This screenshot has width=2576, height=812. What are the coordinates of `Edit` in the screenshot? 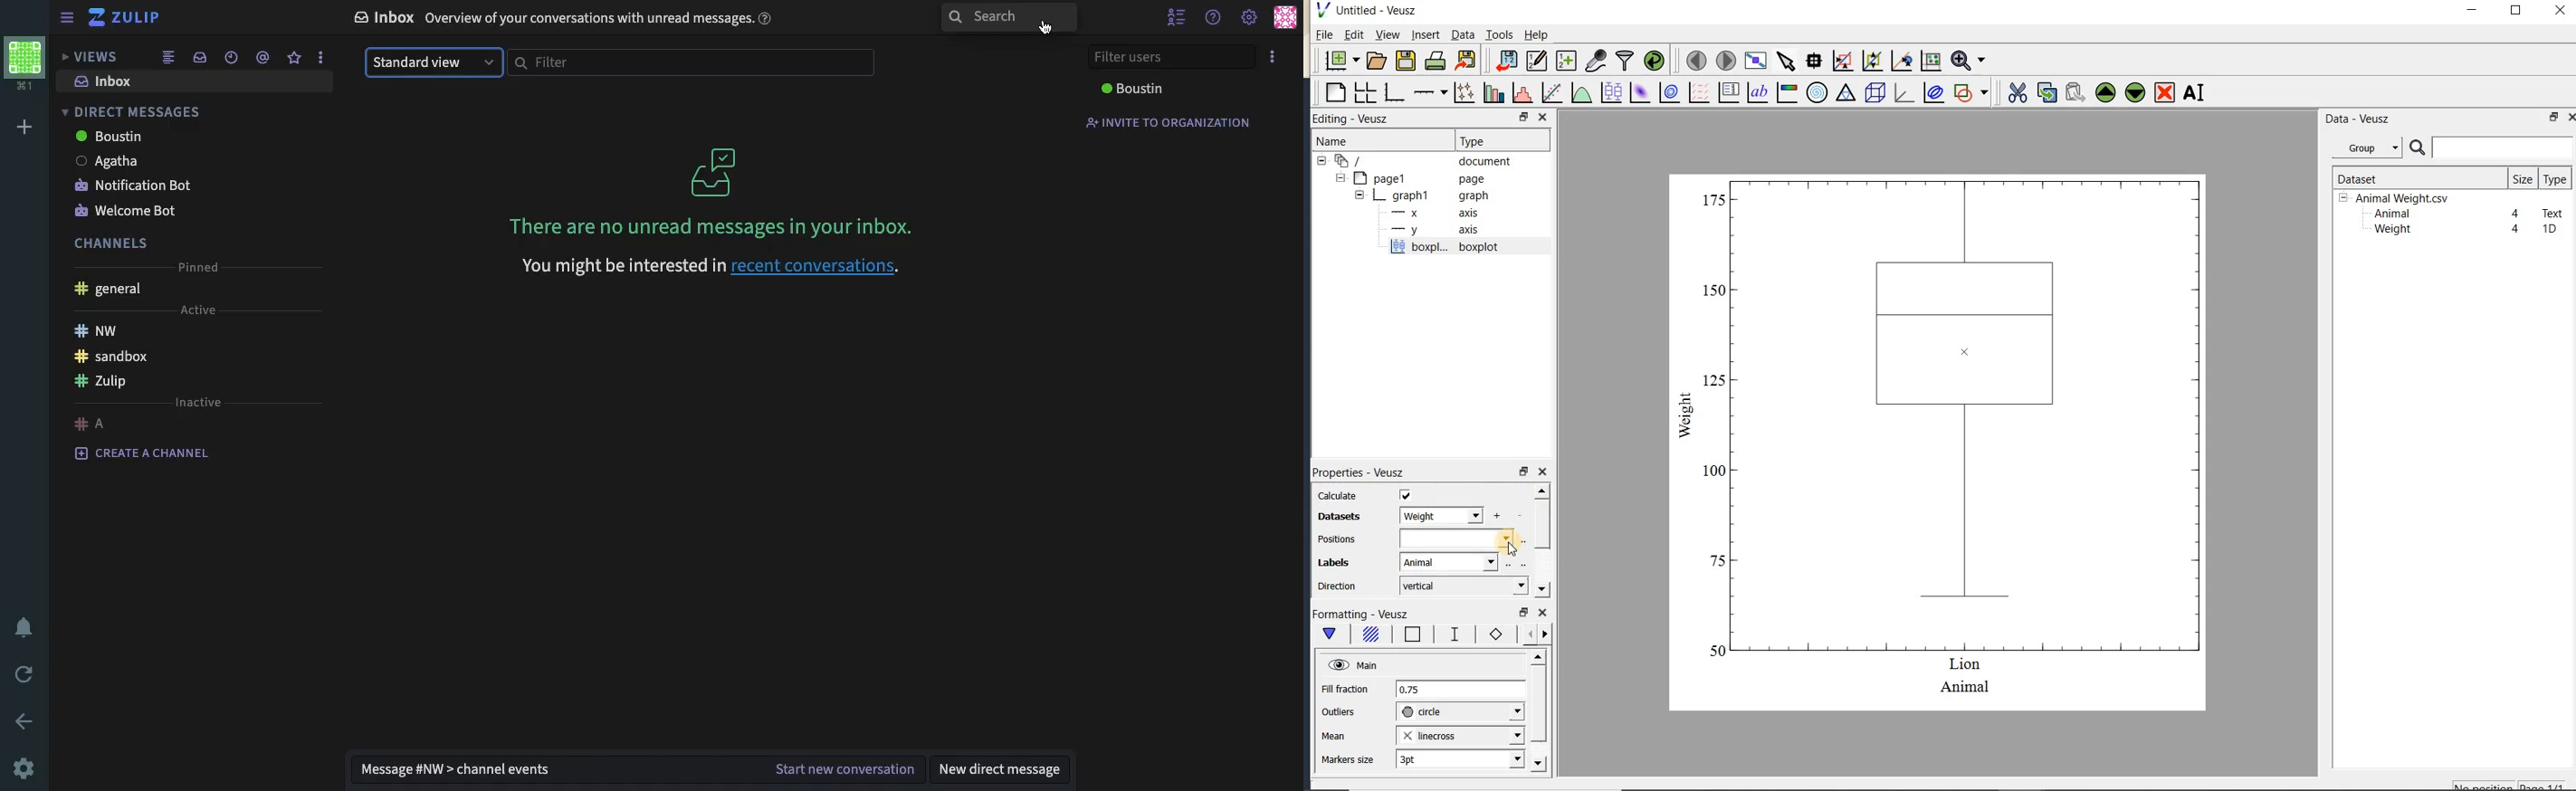 It's located at (1351, 36).